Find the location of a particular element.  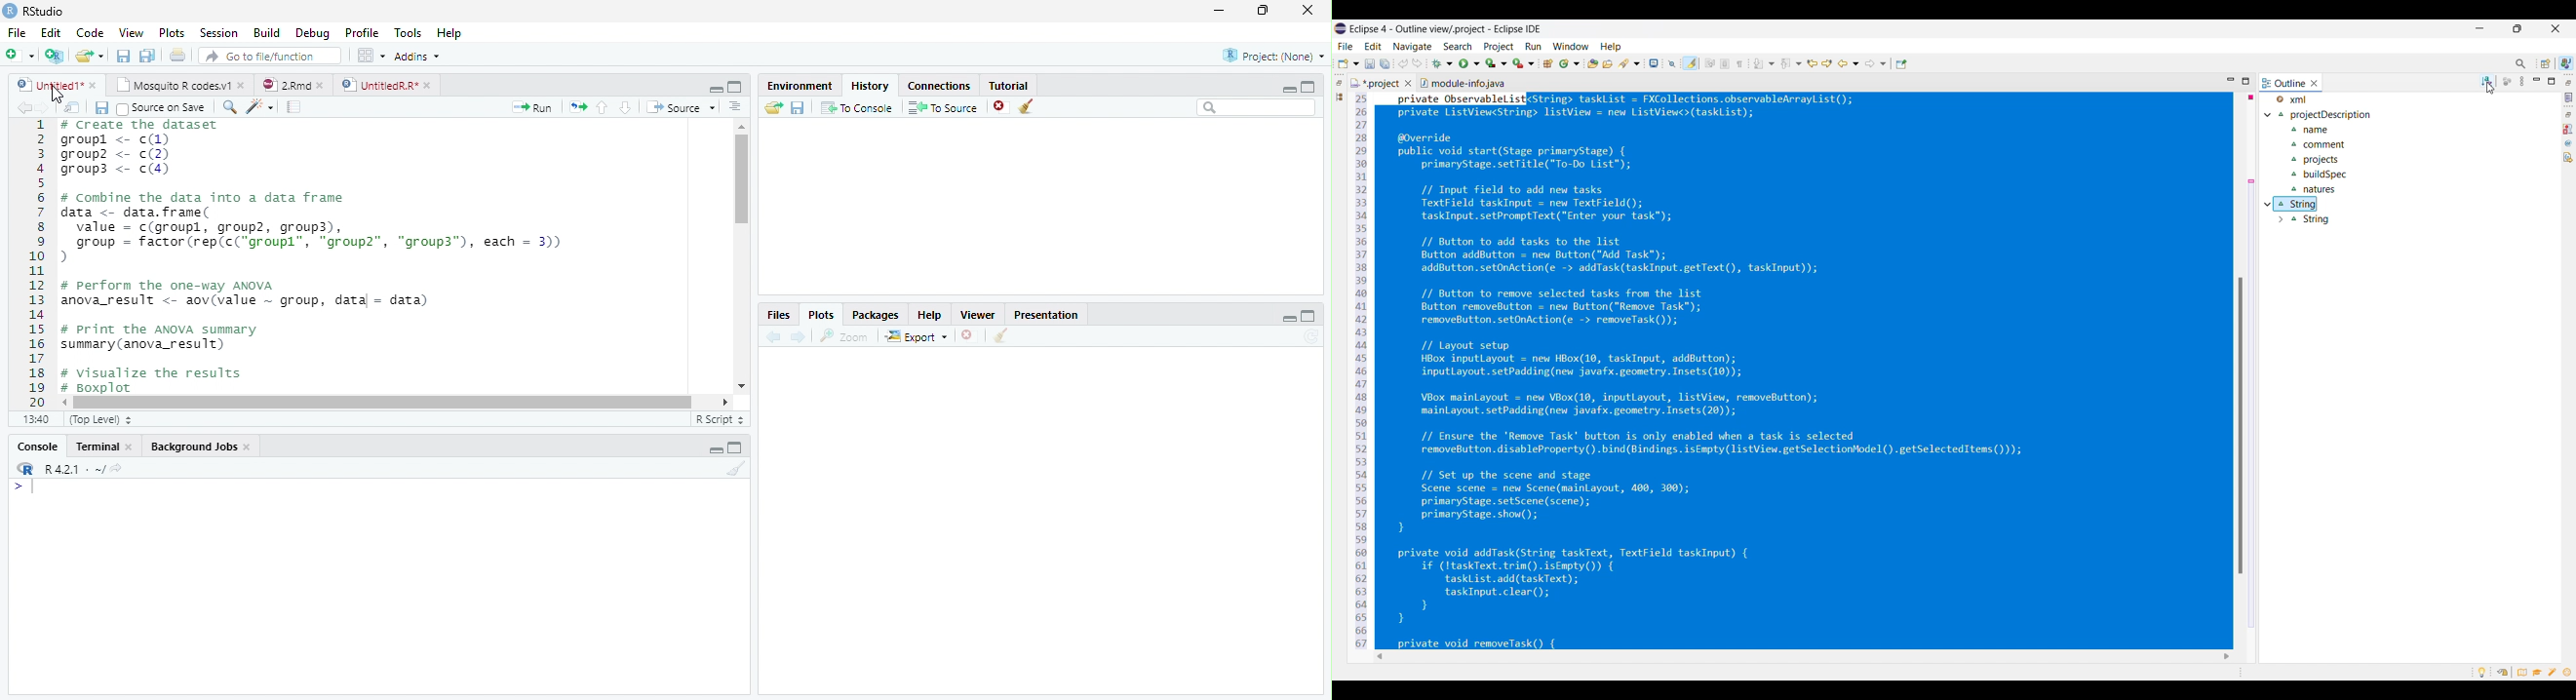

Alignment is located at coordinates (734, 108).